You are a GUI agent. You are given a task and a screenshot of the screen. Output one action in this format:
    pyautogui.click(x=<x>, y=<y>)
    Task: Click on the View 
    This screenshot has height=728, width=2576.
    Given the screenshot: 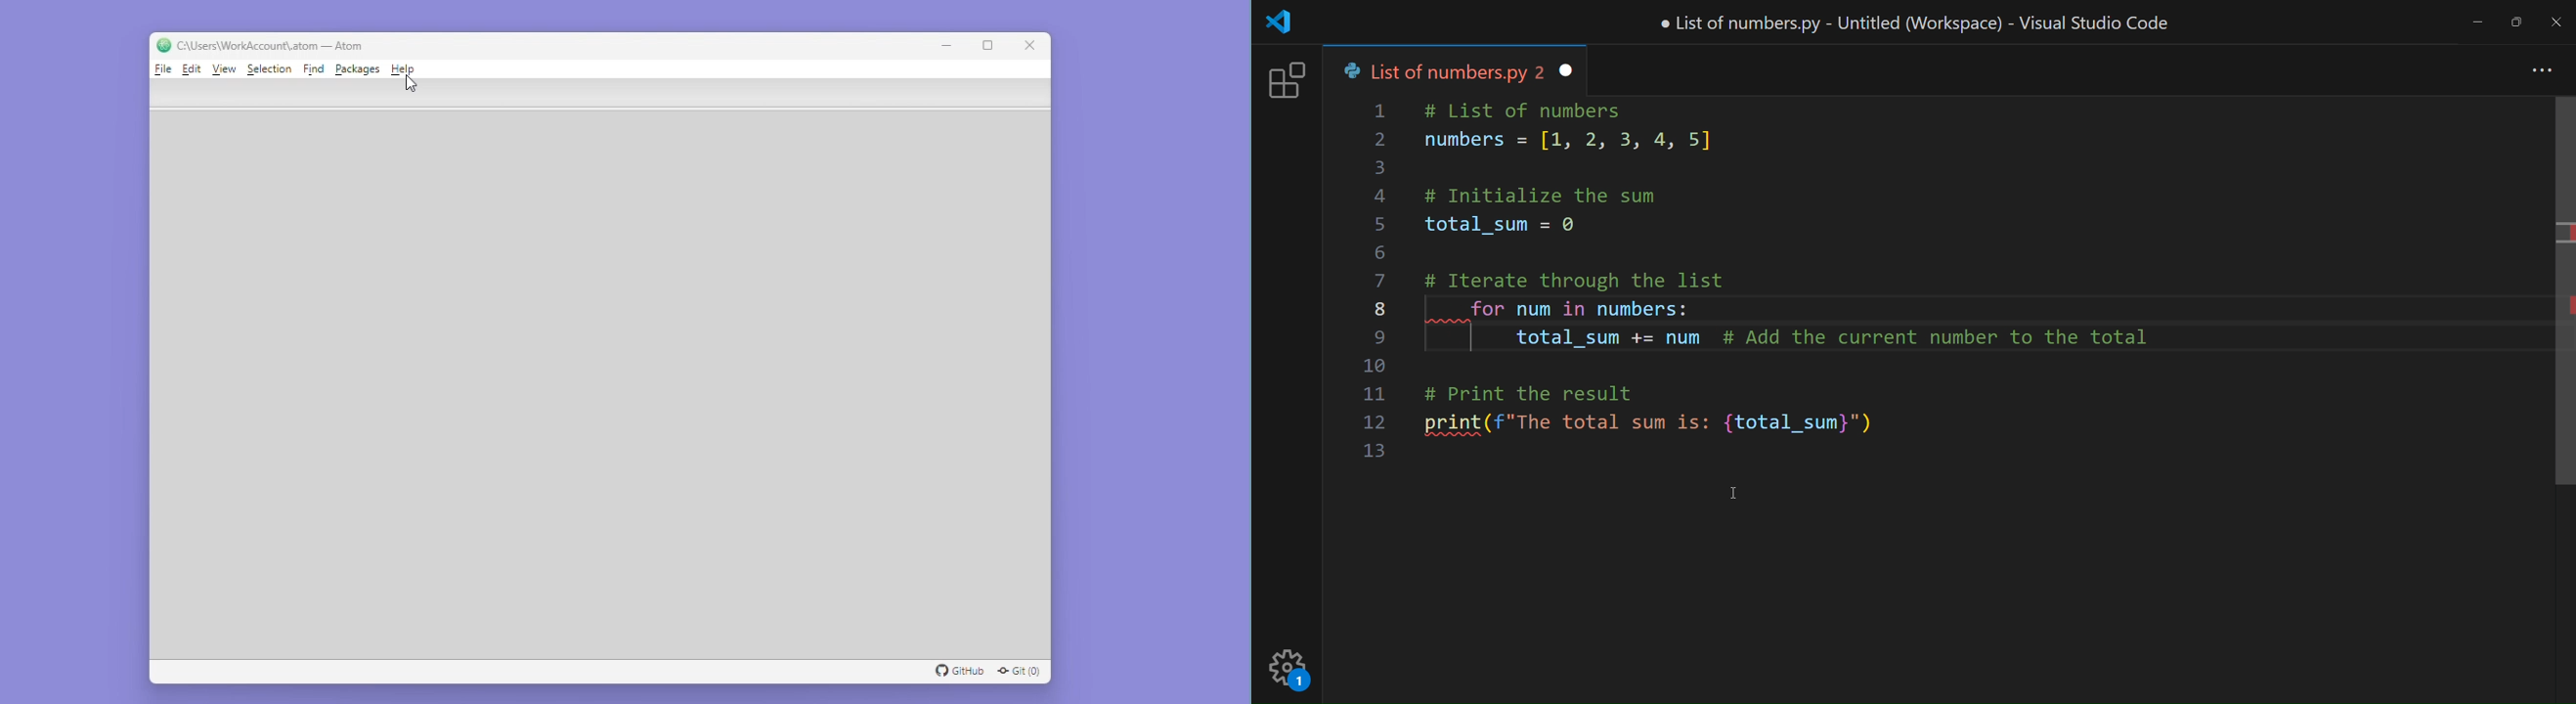 What is the action you would take?
    pyautogui.click(x=221, y=69)
    